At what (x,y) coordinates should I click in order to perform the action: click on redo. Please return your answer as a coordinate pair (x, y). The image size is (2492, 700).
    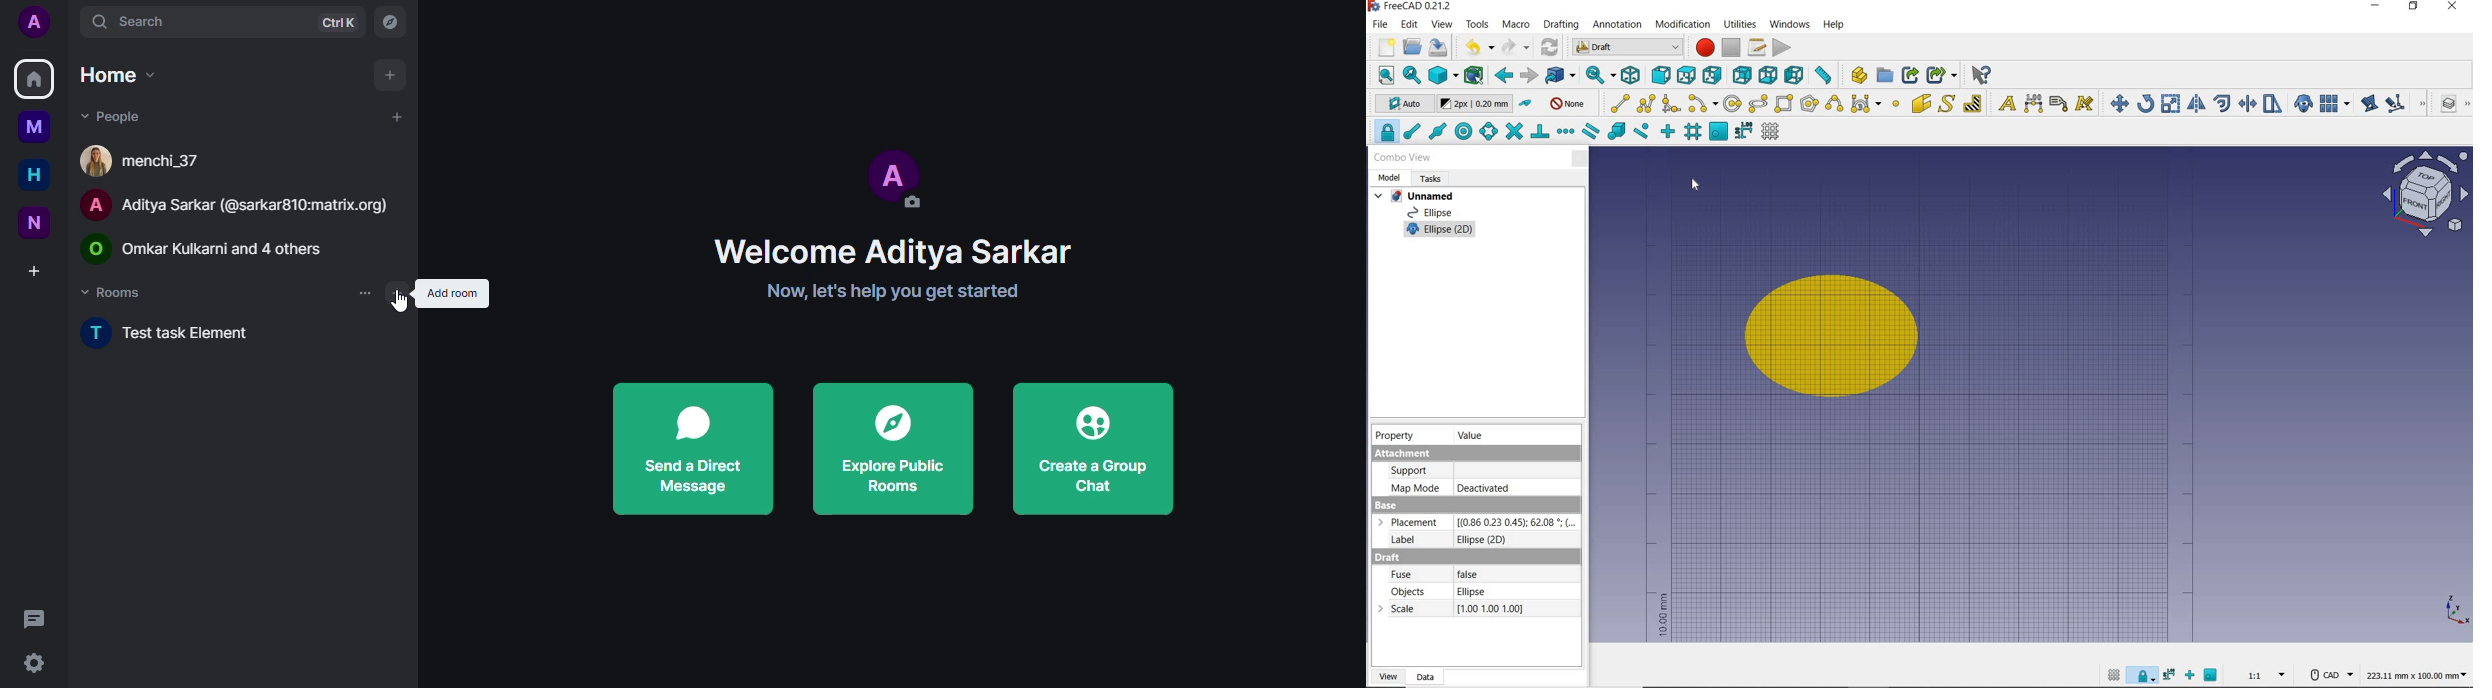
    Looking at the image, I should click on (1516, 49).